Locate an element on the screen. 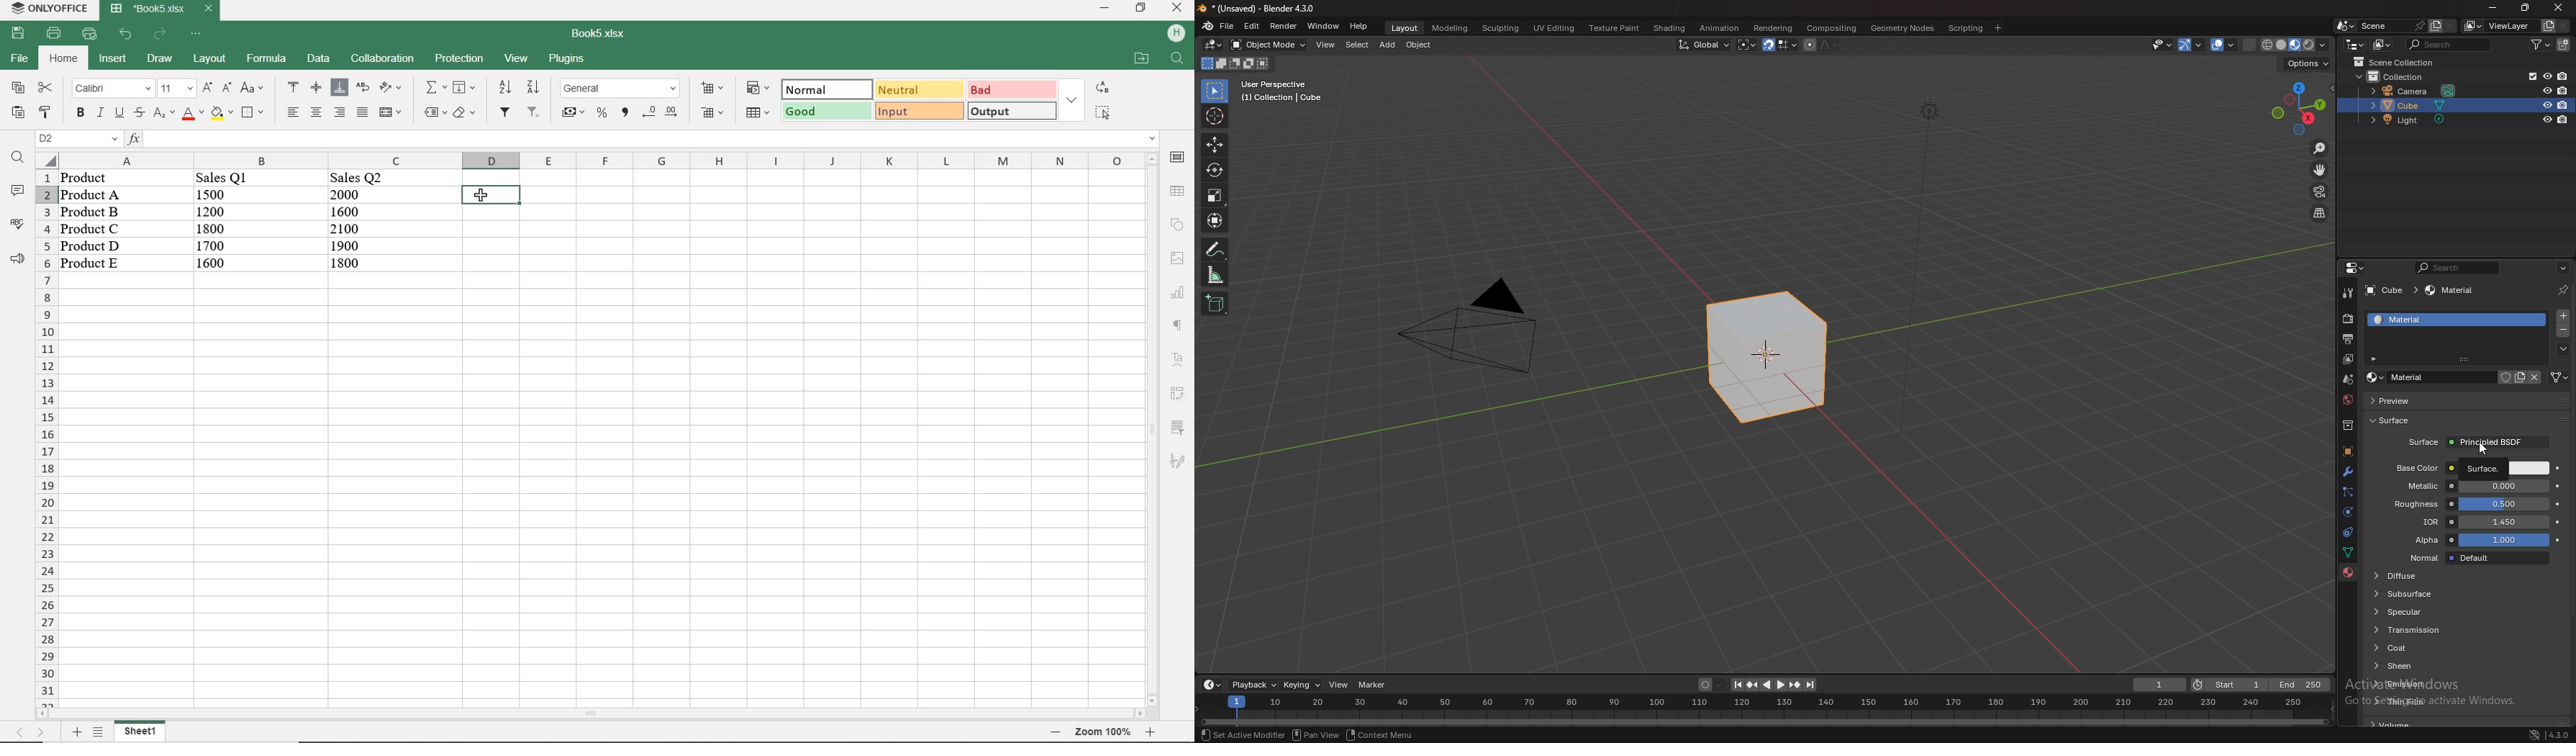 The height and width of the screenshot is (756, 2576). view is located at coordinates (1340, 685).